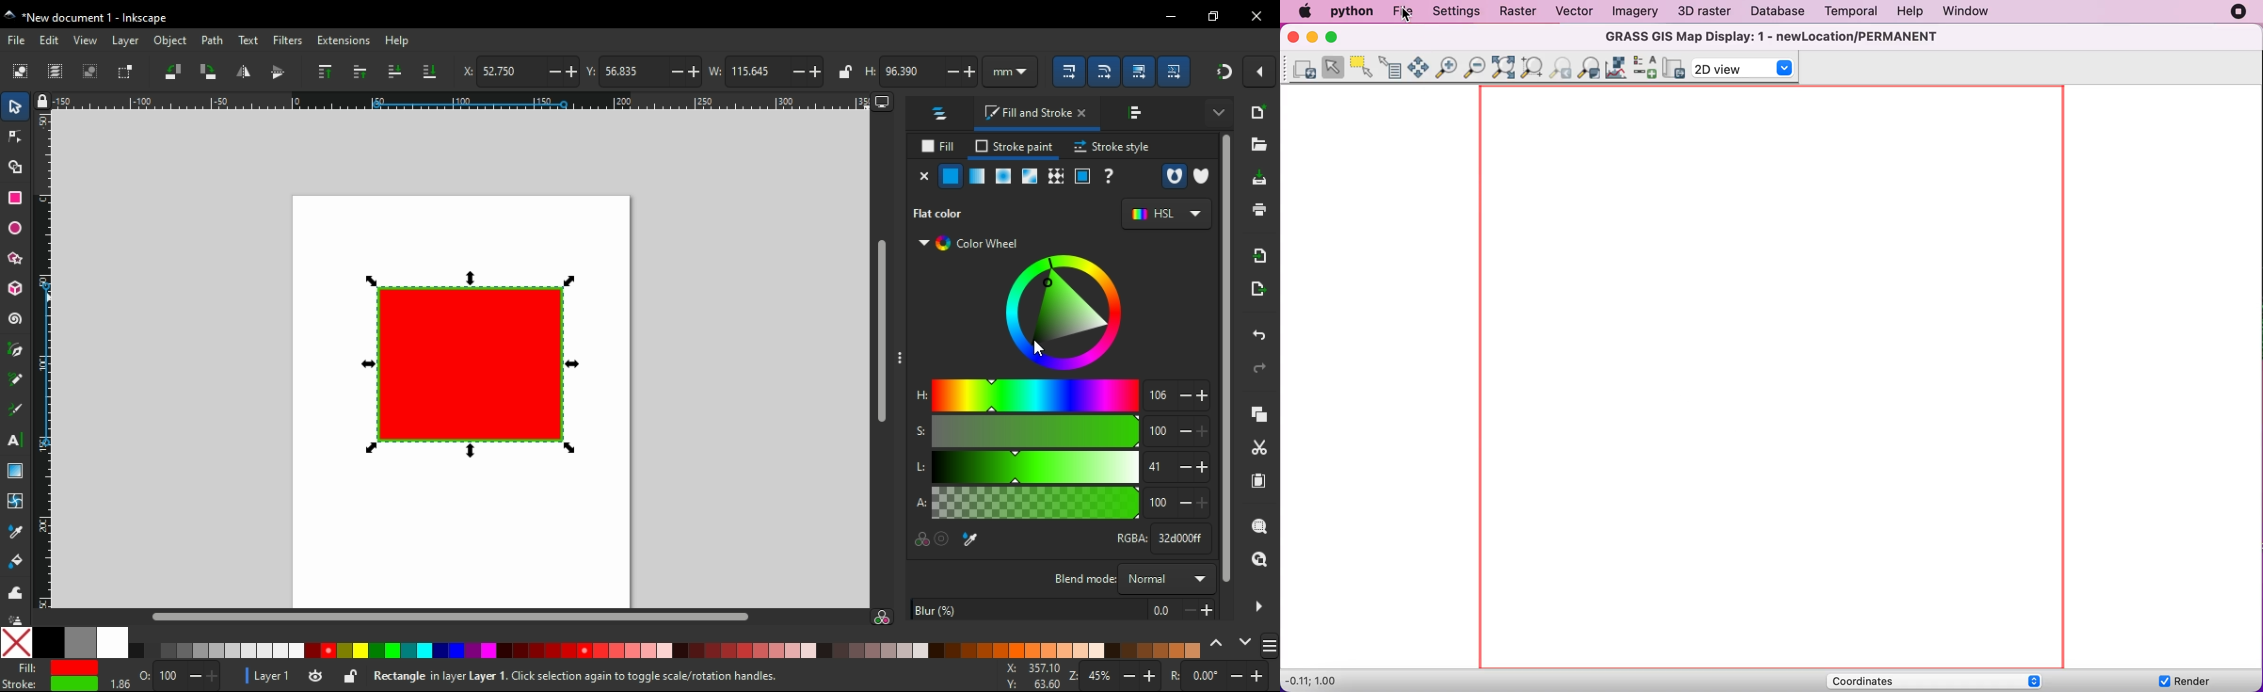 This screenshot has width=2268, height=700. What do you see at coordinates (1258, 607) in the screenshot?
I see `hide` at bounding box center [1258, 607].